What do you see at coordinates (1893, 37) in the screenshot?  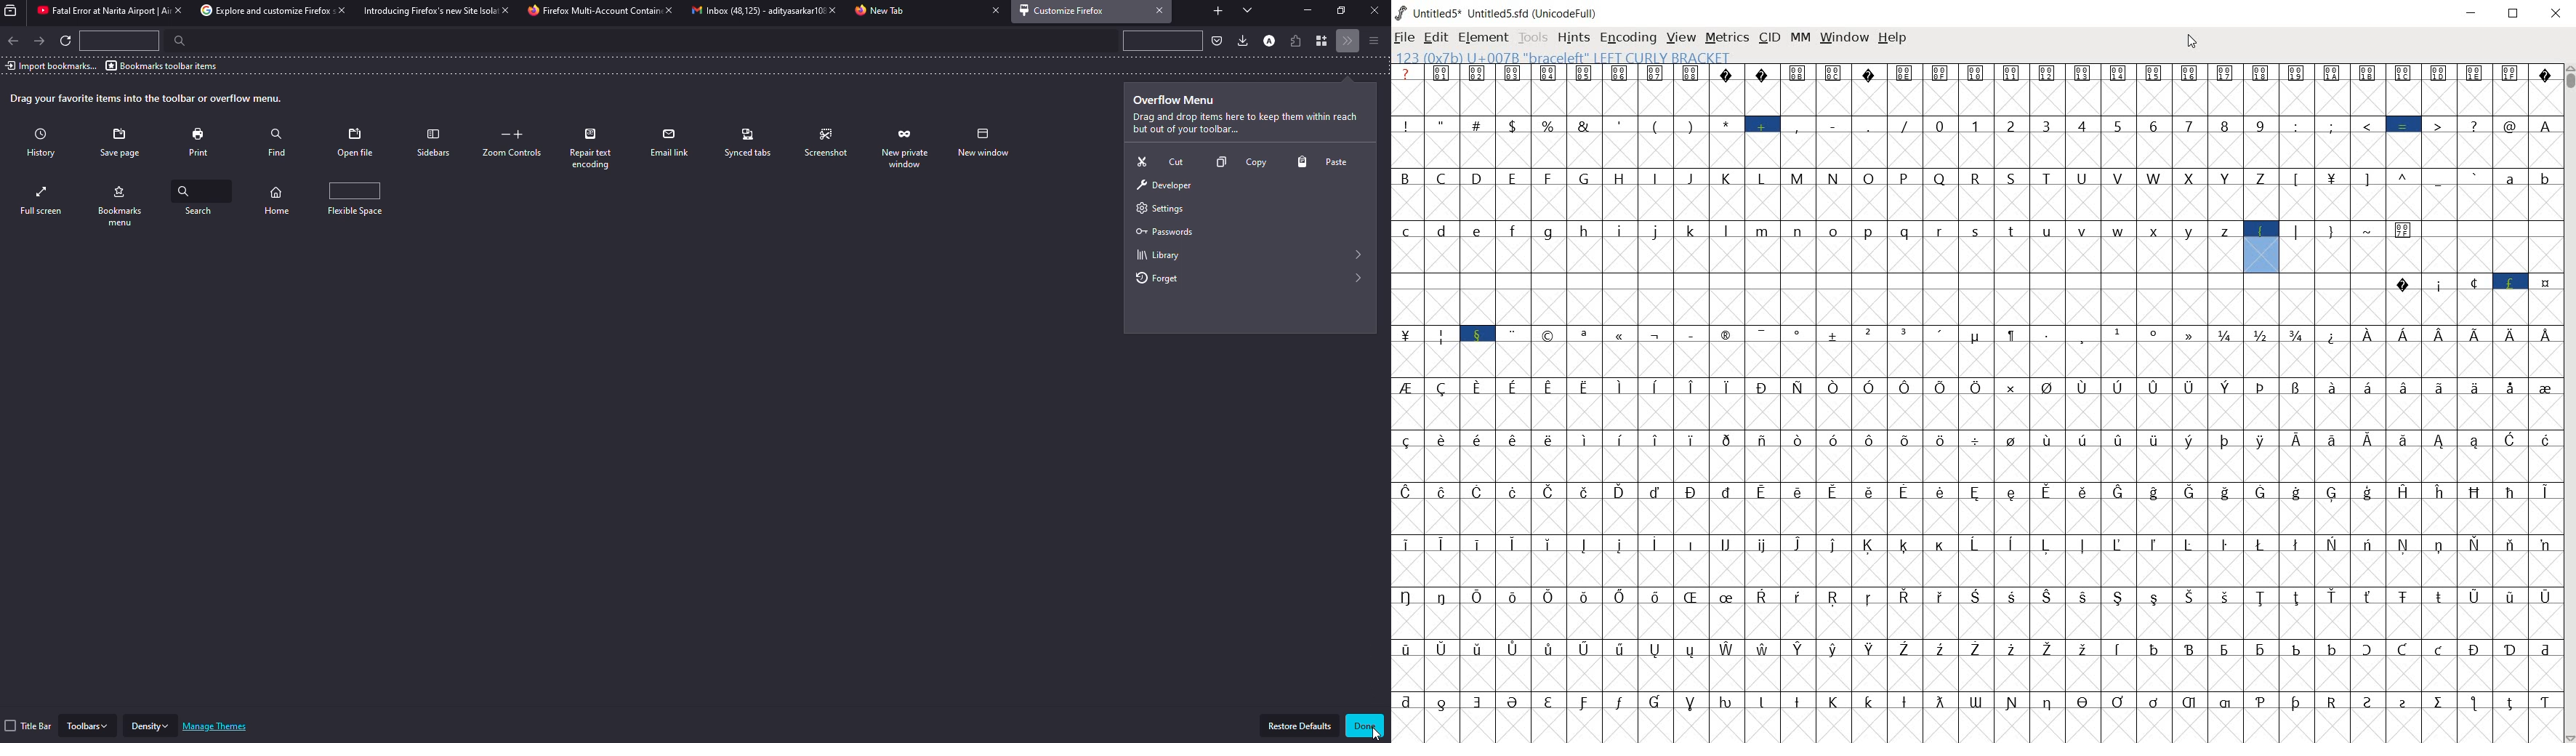 I see `HELP` at bounding box center [1893, 37].